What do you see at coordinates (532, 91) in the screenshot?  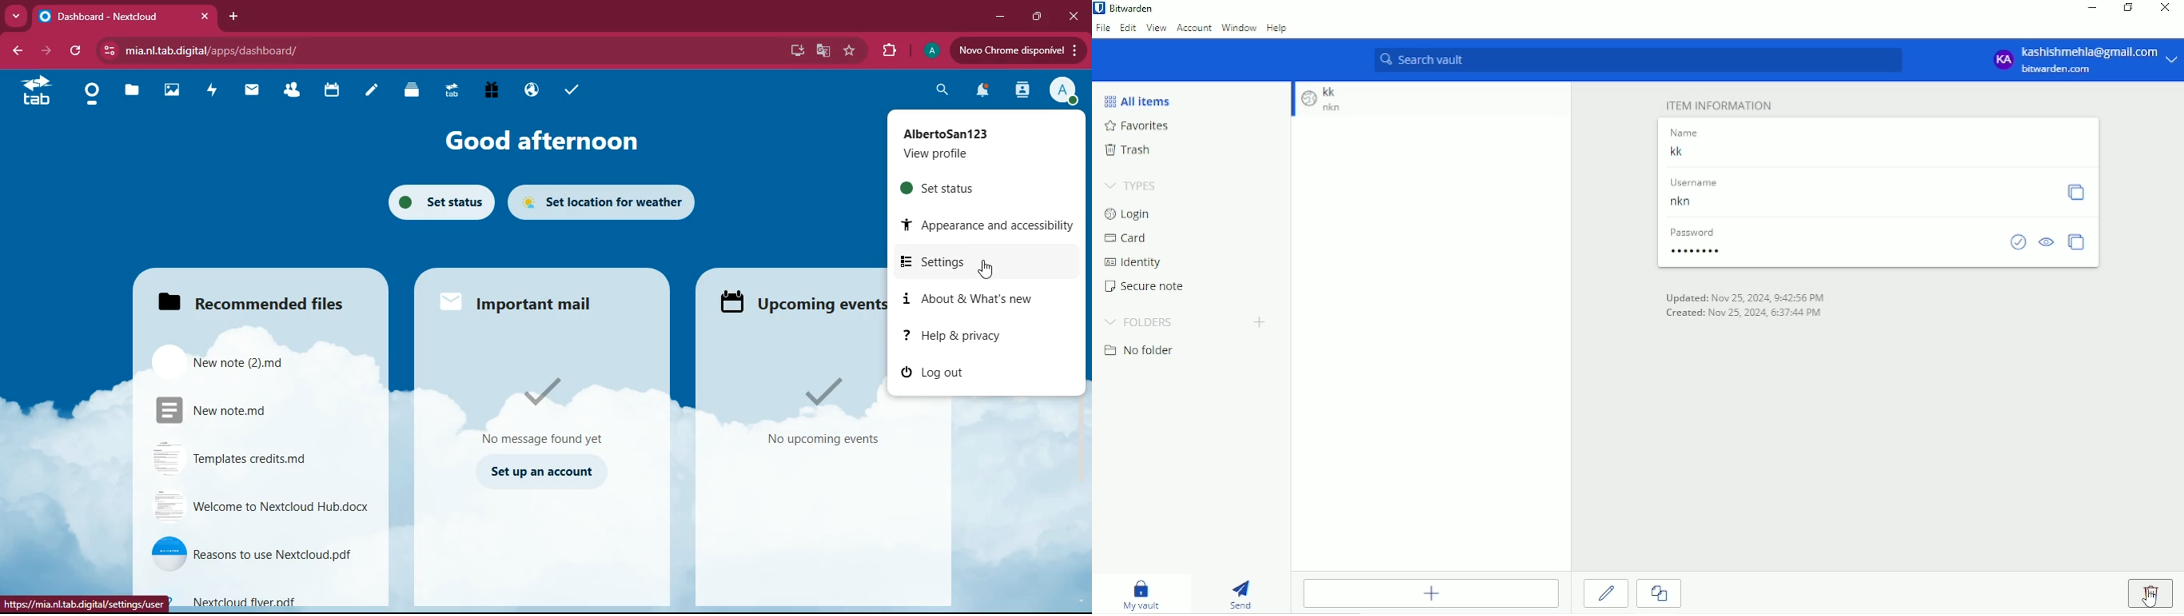 I see `public` at bounding box center [532, 91].